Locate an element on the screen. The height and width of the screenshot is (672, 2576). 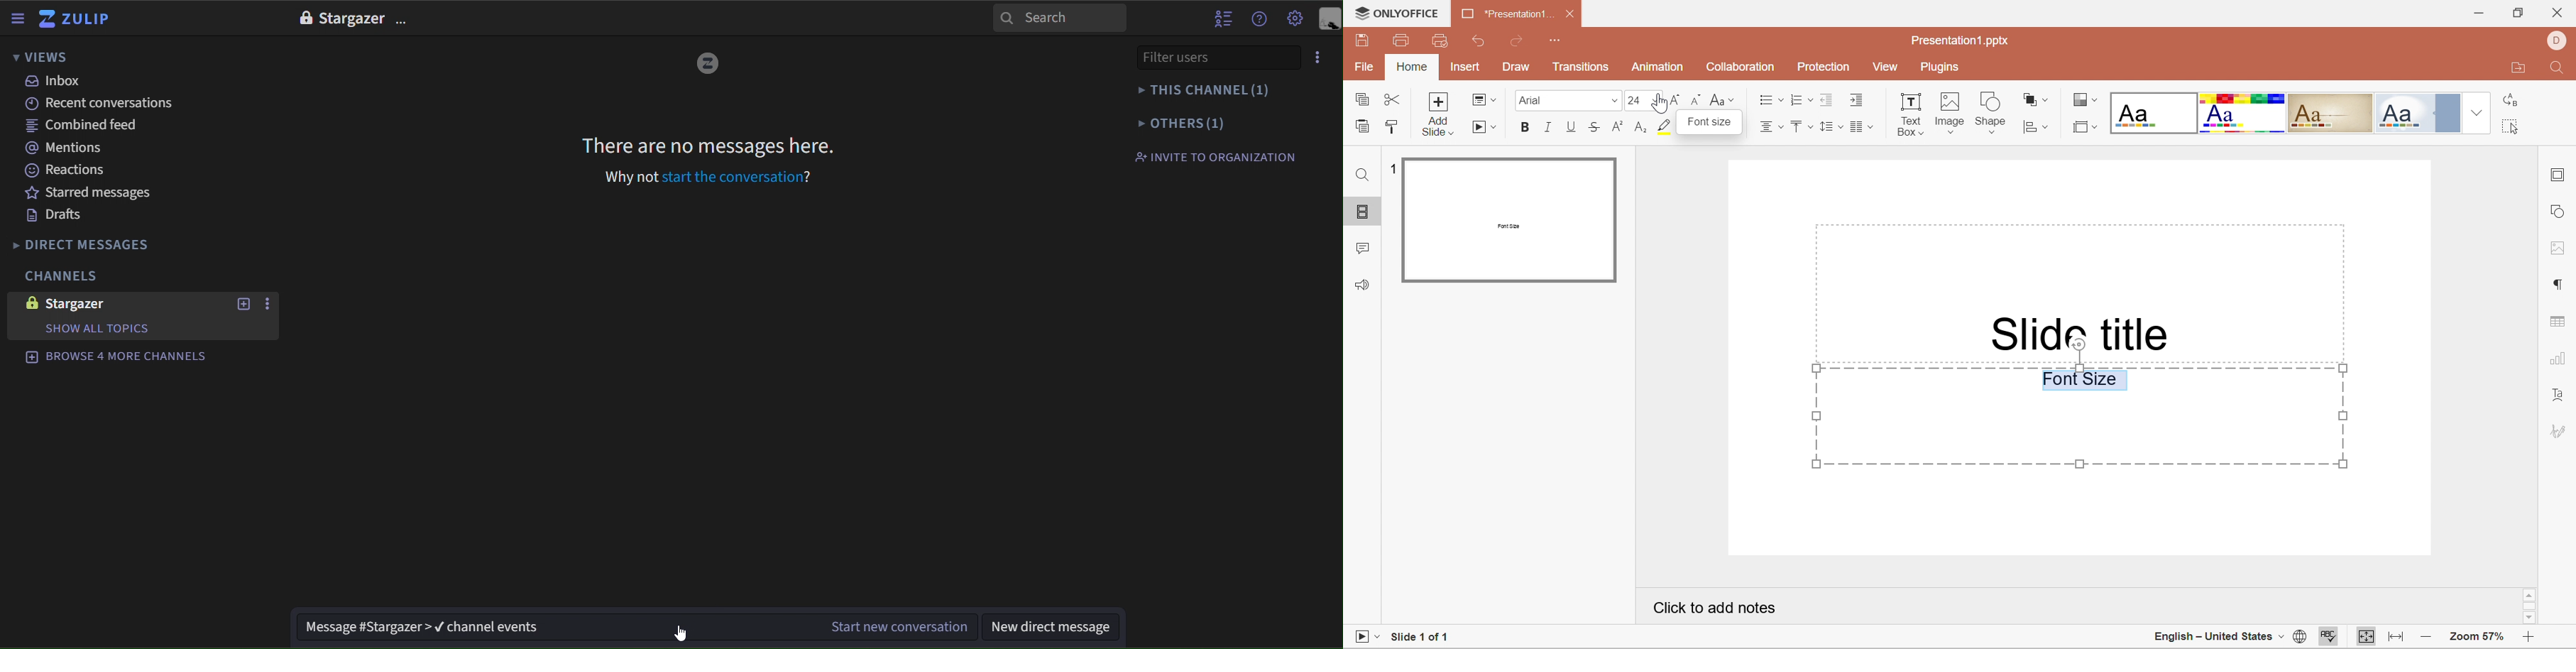
Find is located at coordinates (2560, 68).